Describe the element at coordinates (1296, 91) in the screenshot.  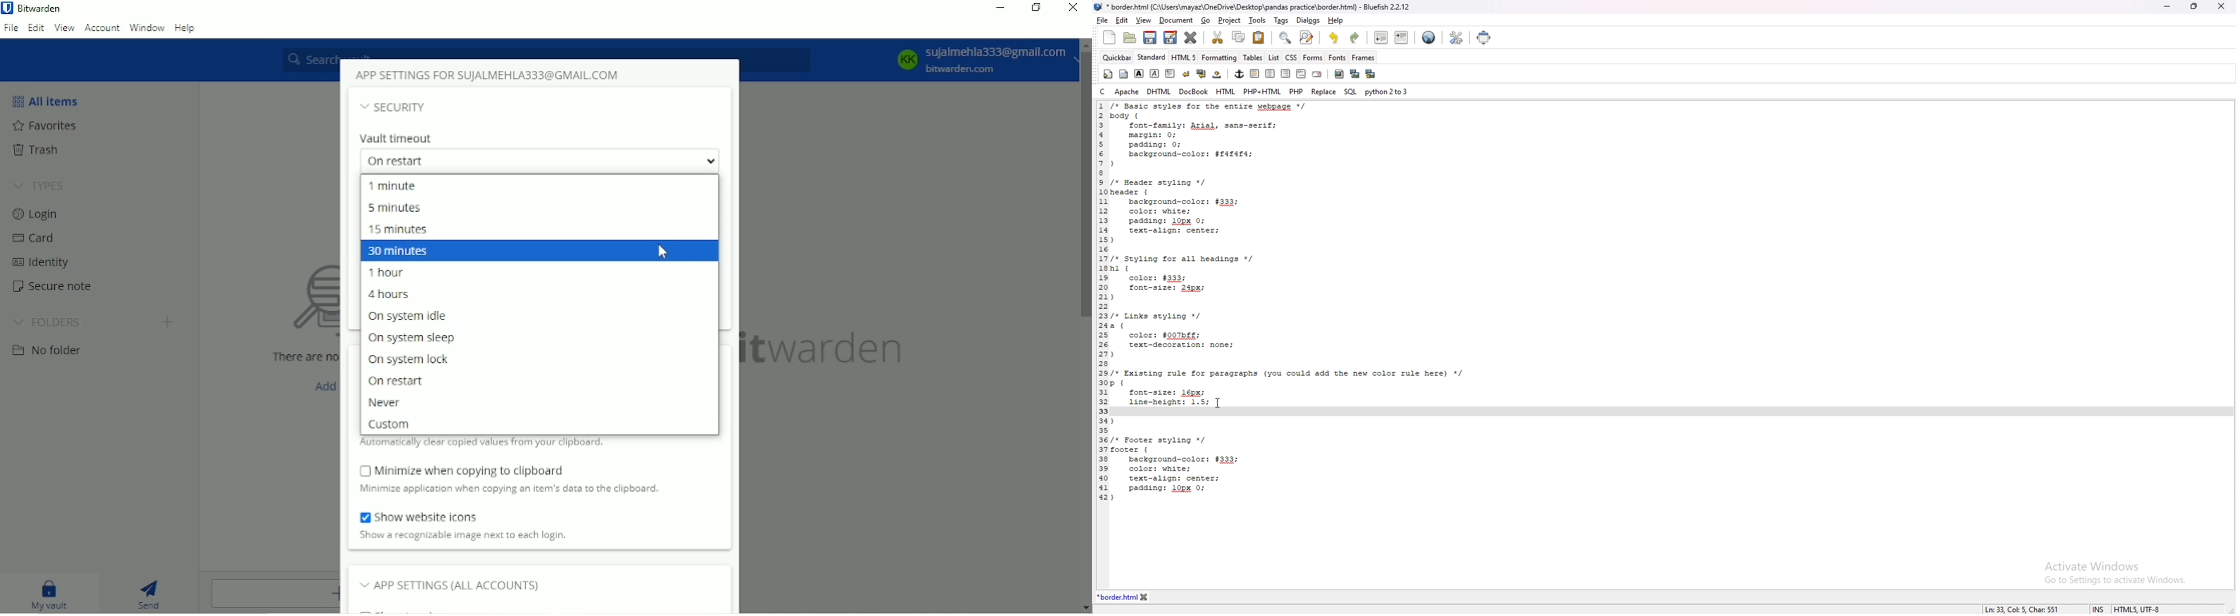
I see `php` at that location.